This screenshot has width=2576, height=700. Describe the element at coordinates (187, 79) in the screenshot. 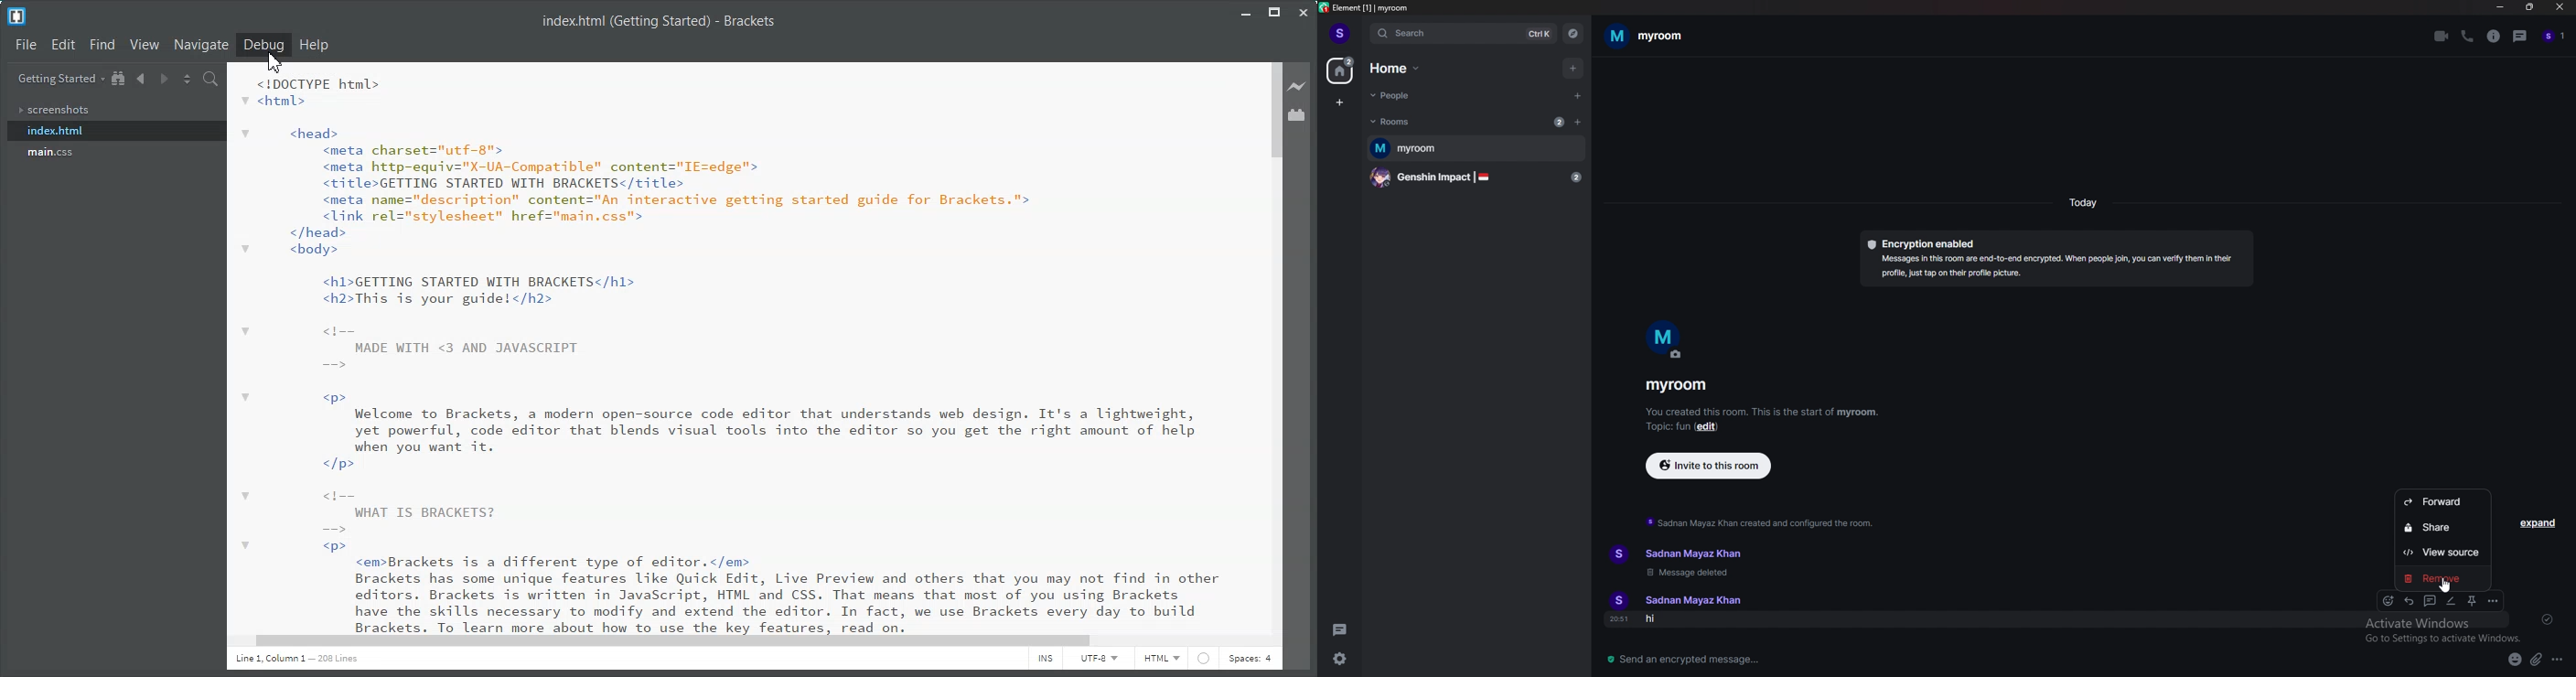

I see `Split the editor vertically or Horizontally` at that location.